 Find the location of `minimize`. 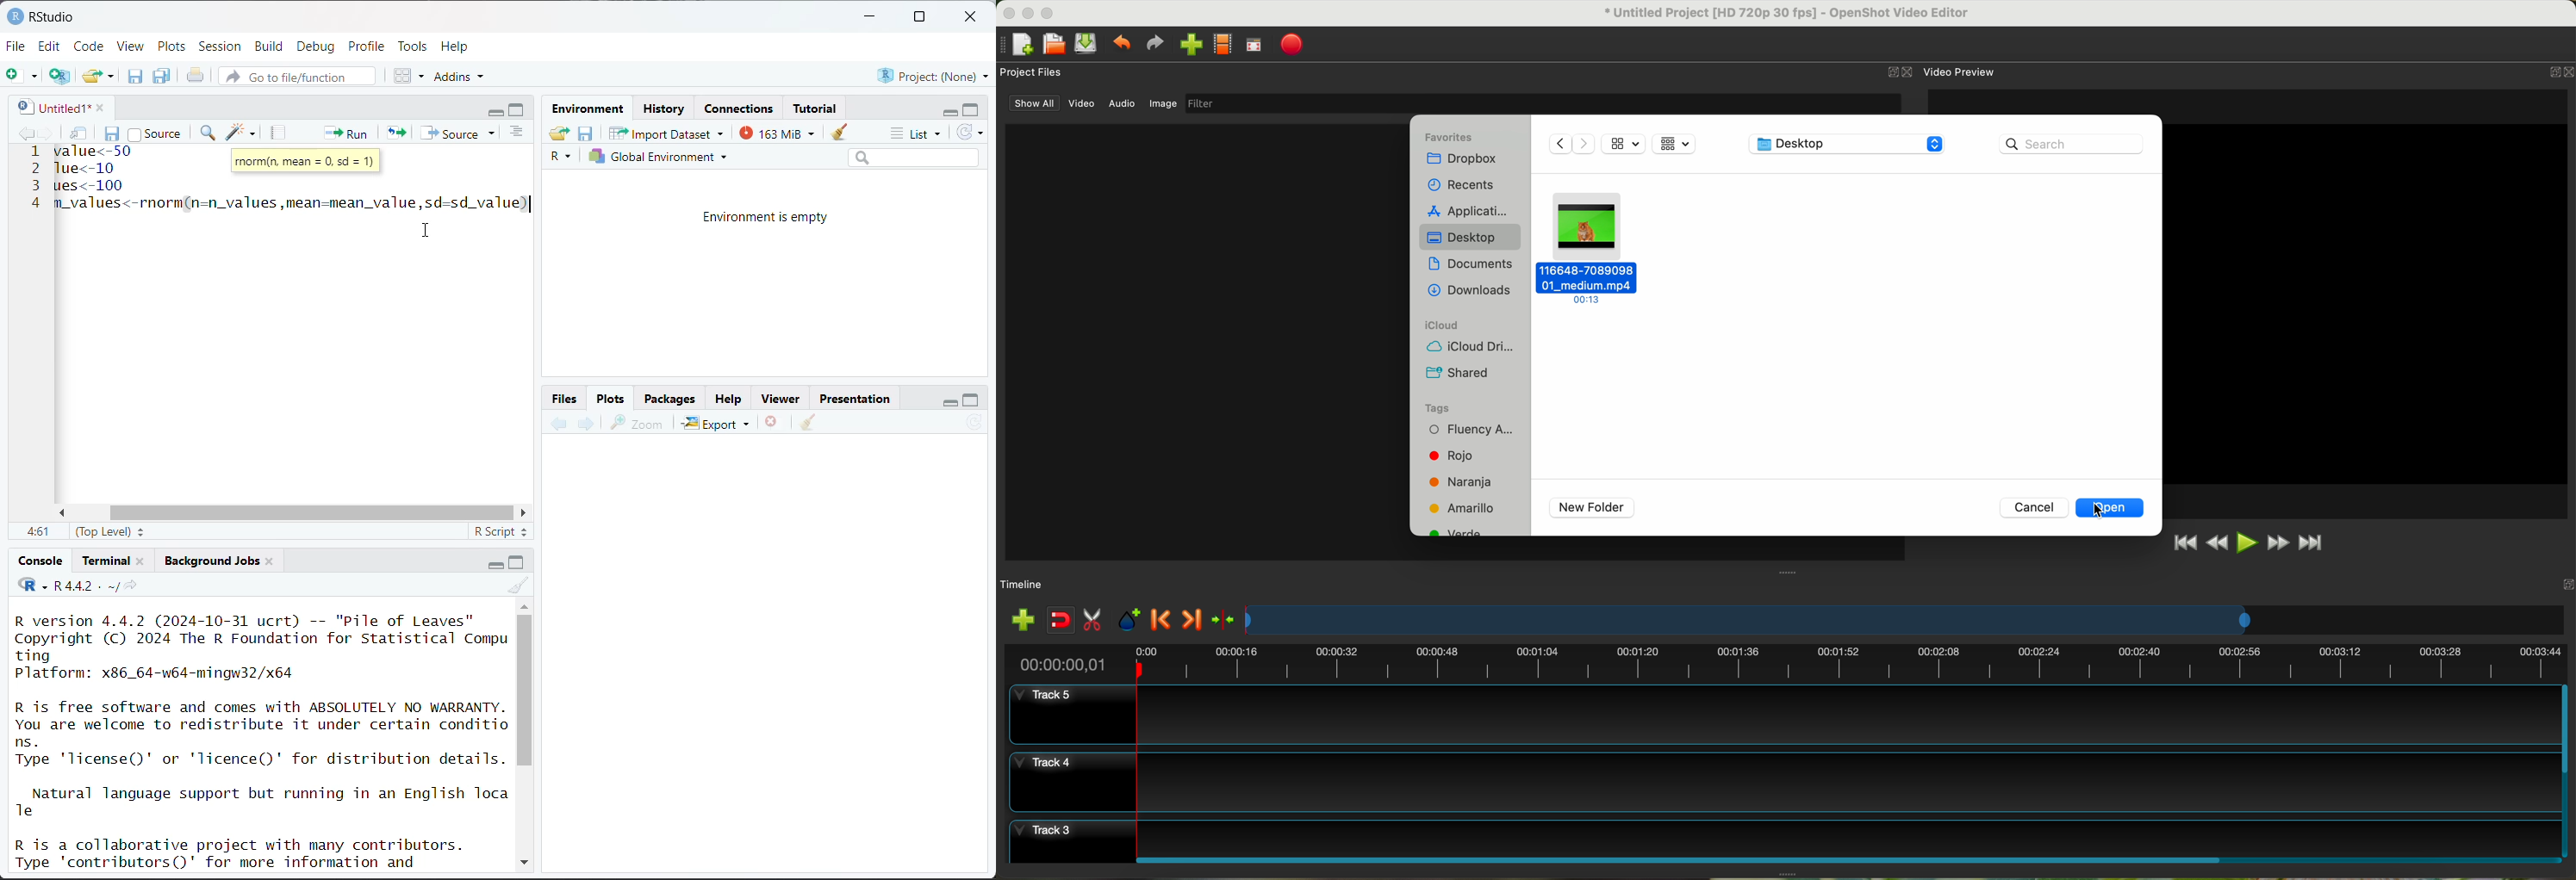

minimize is located at coordinates (947, 400).